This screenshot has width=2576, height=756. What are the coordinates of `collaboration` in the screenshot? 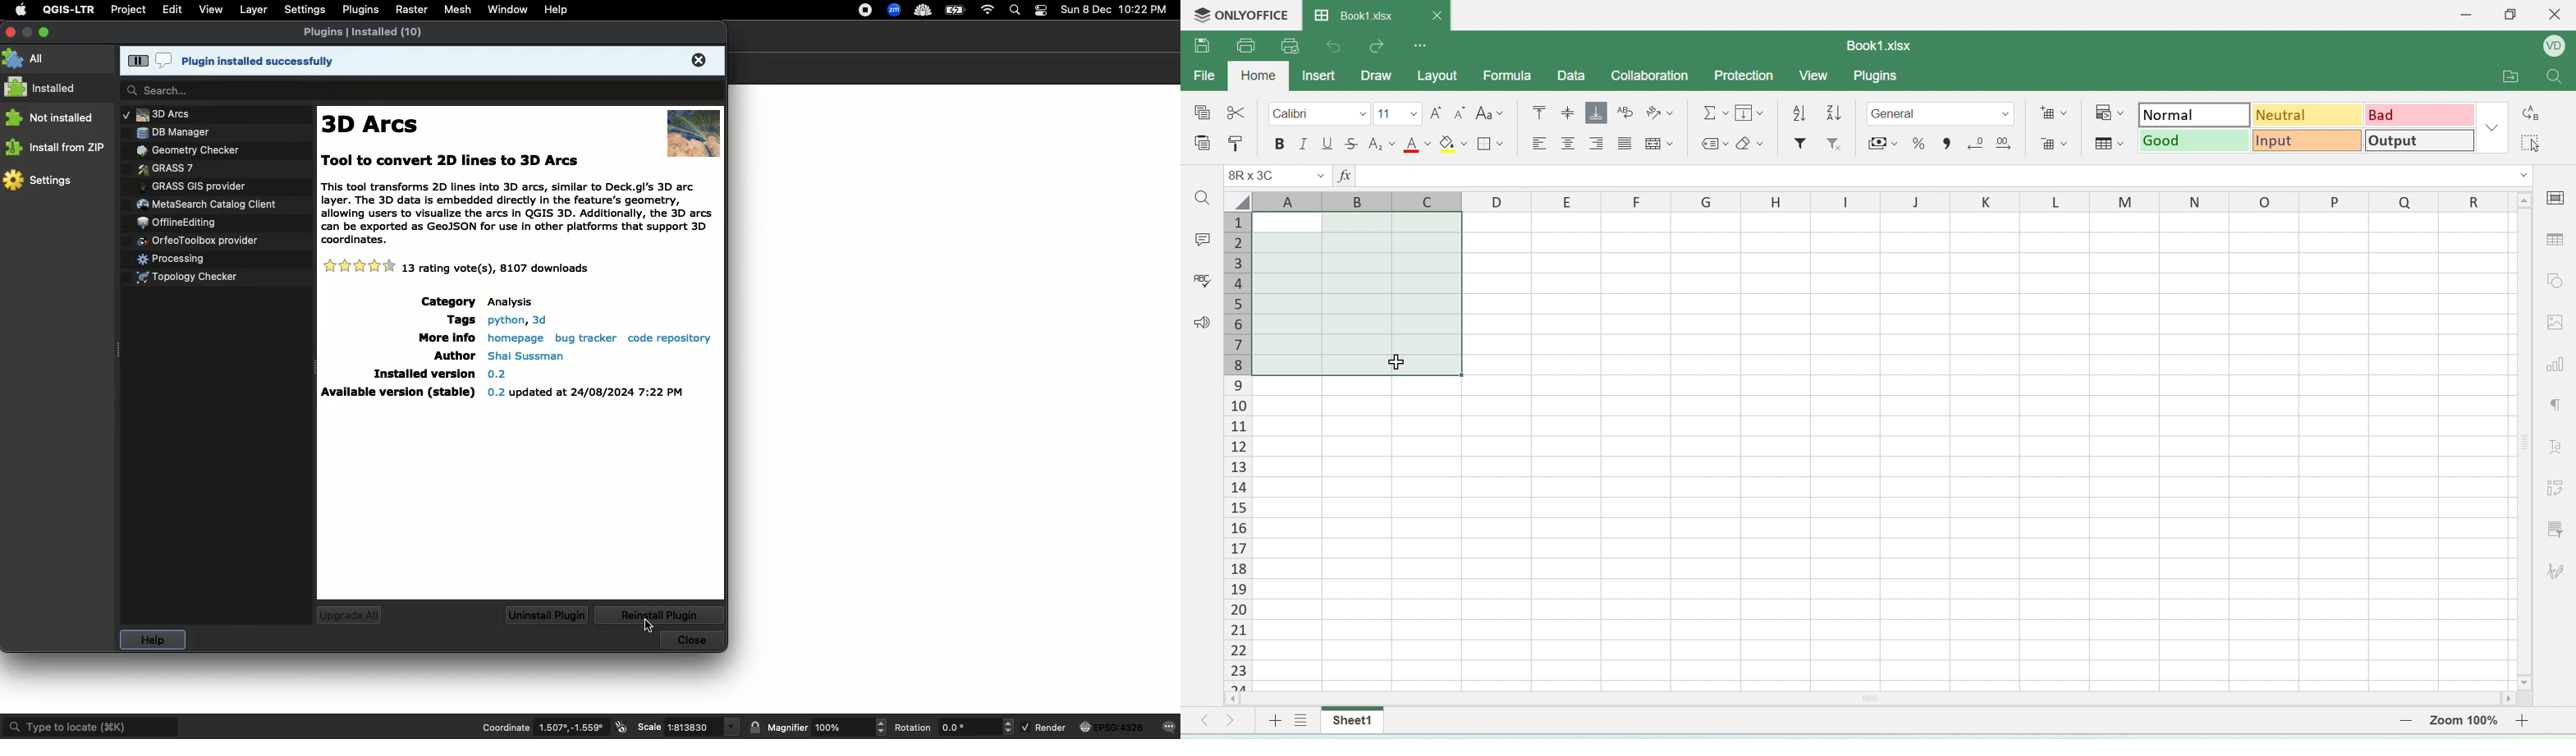 It's located at (1652, 76).